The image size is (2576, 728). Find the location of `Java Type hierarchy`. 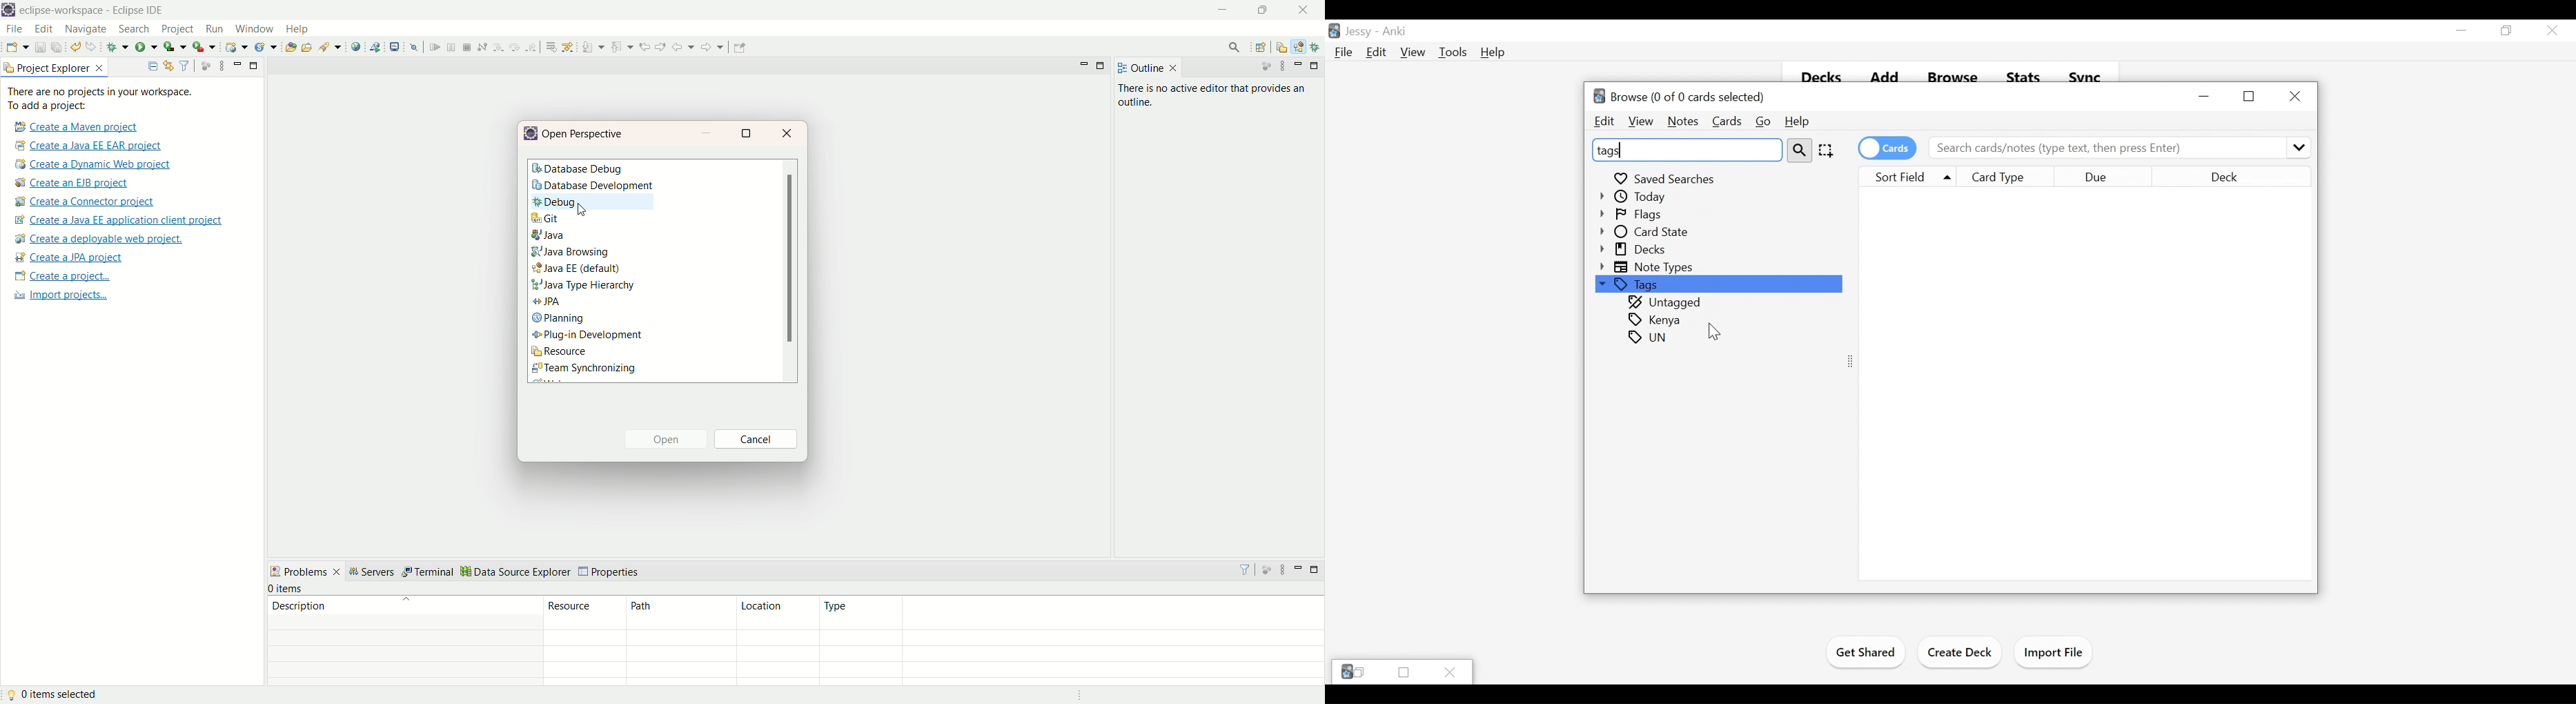

Java Type hierarchy is located at coordinates (582, 286).